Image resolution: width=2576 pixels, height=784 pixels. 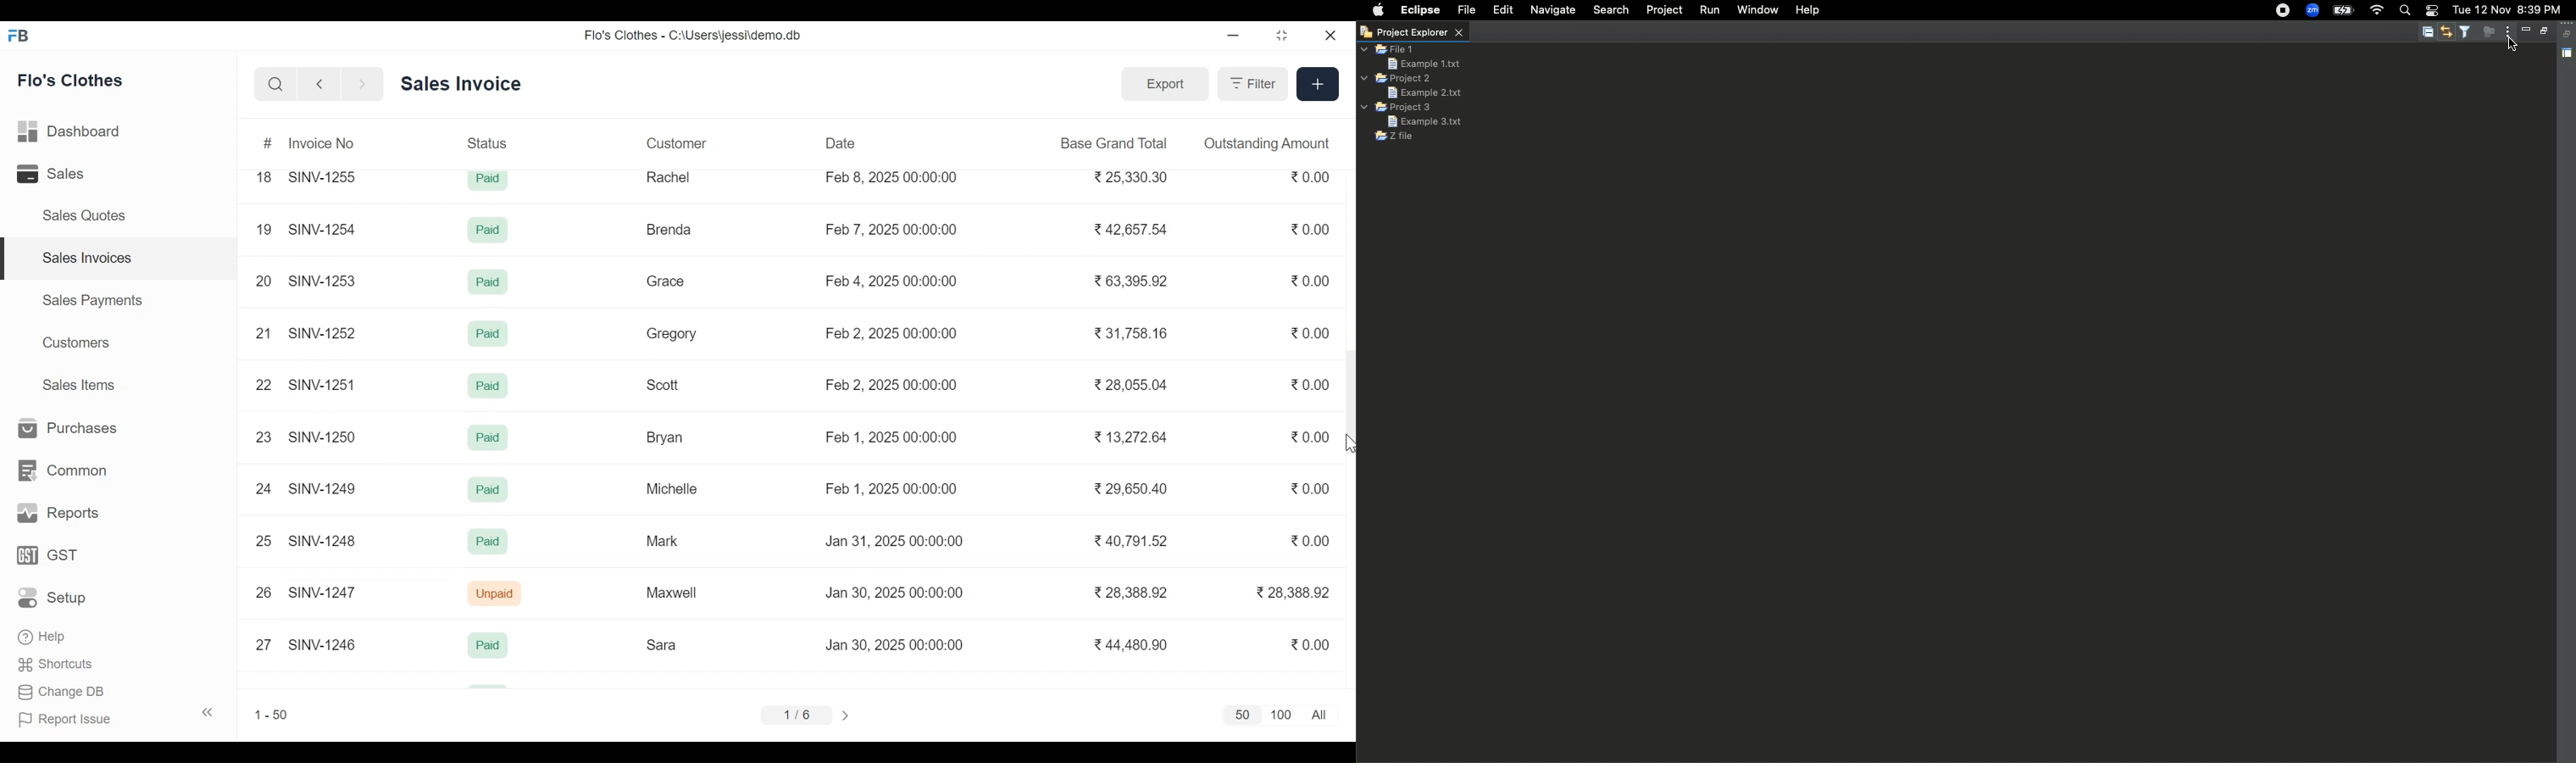 I want to click on 23, so click(x=264, y=437).